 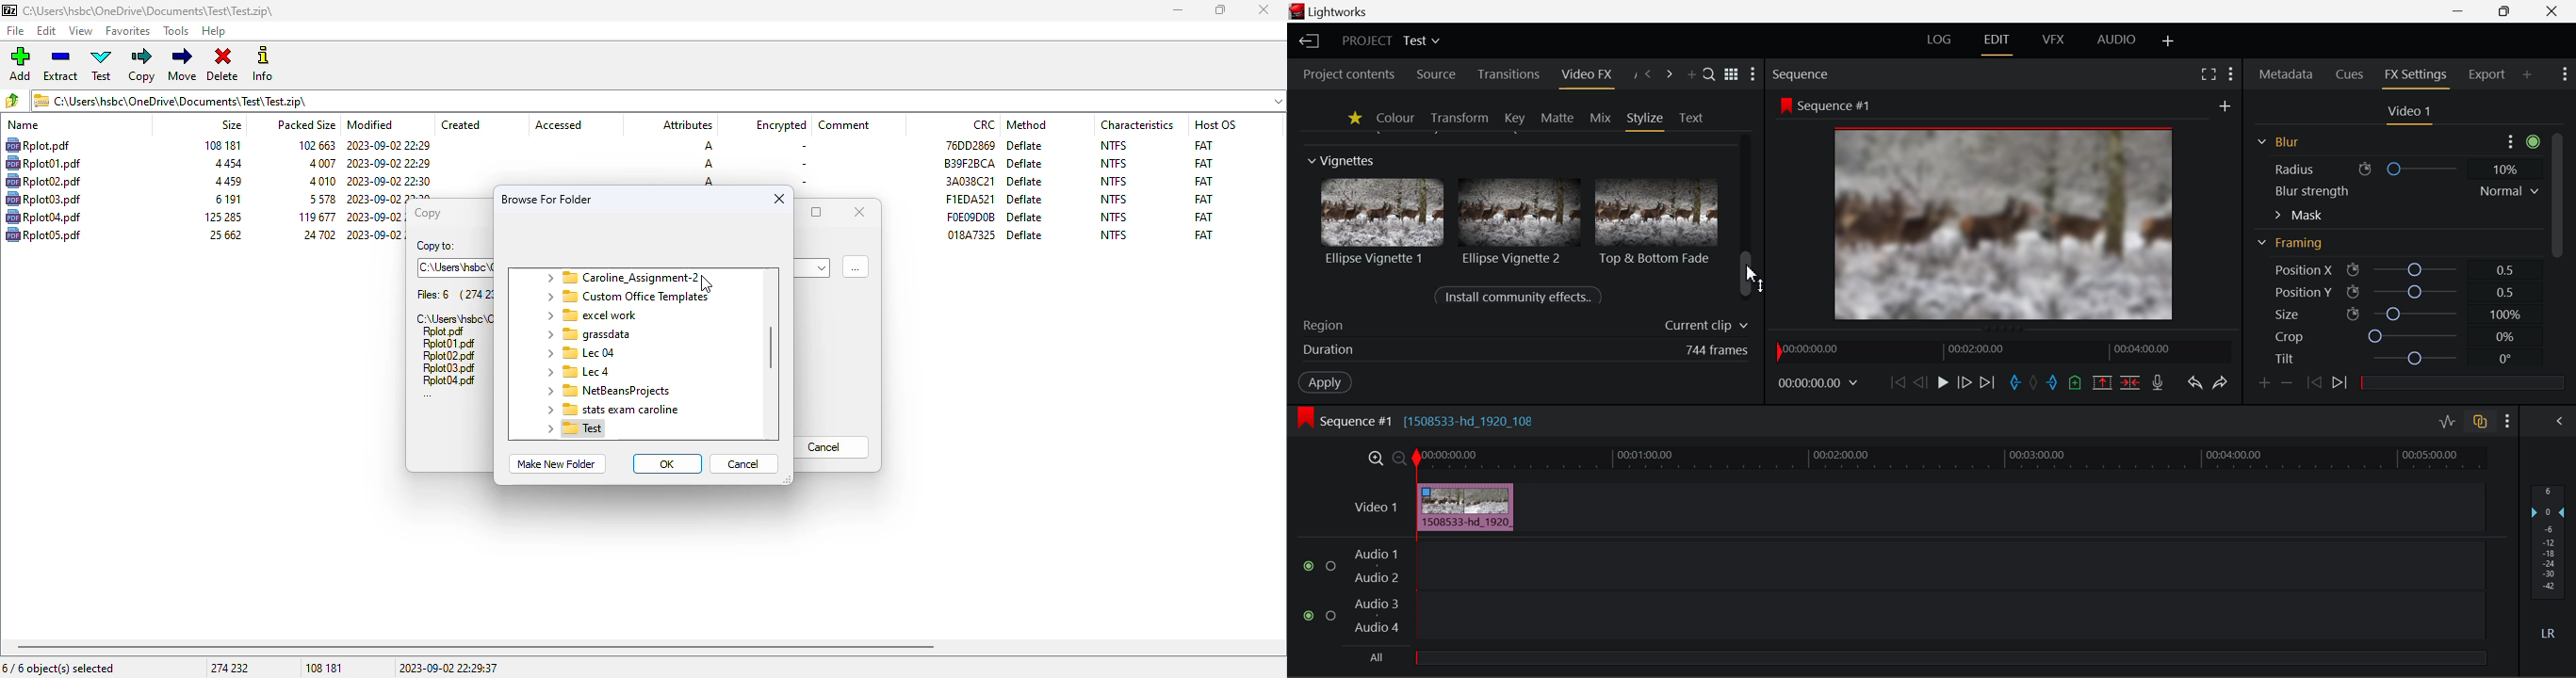 What do you see at coordinates (313, 144) in the screenshot?
I see `packed size` at bounding box center [313, 144].